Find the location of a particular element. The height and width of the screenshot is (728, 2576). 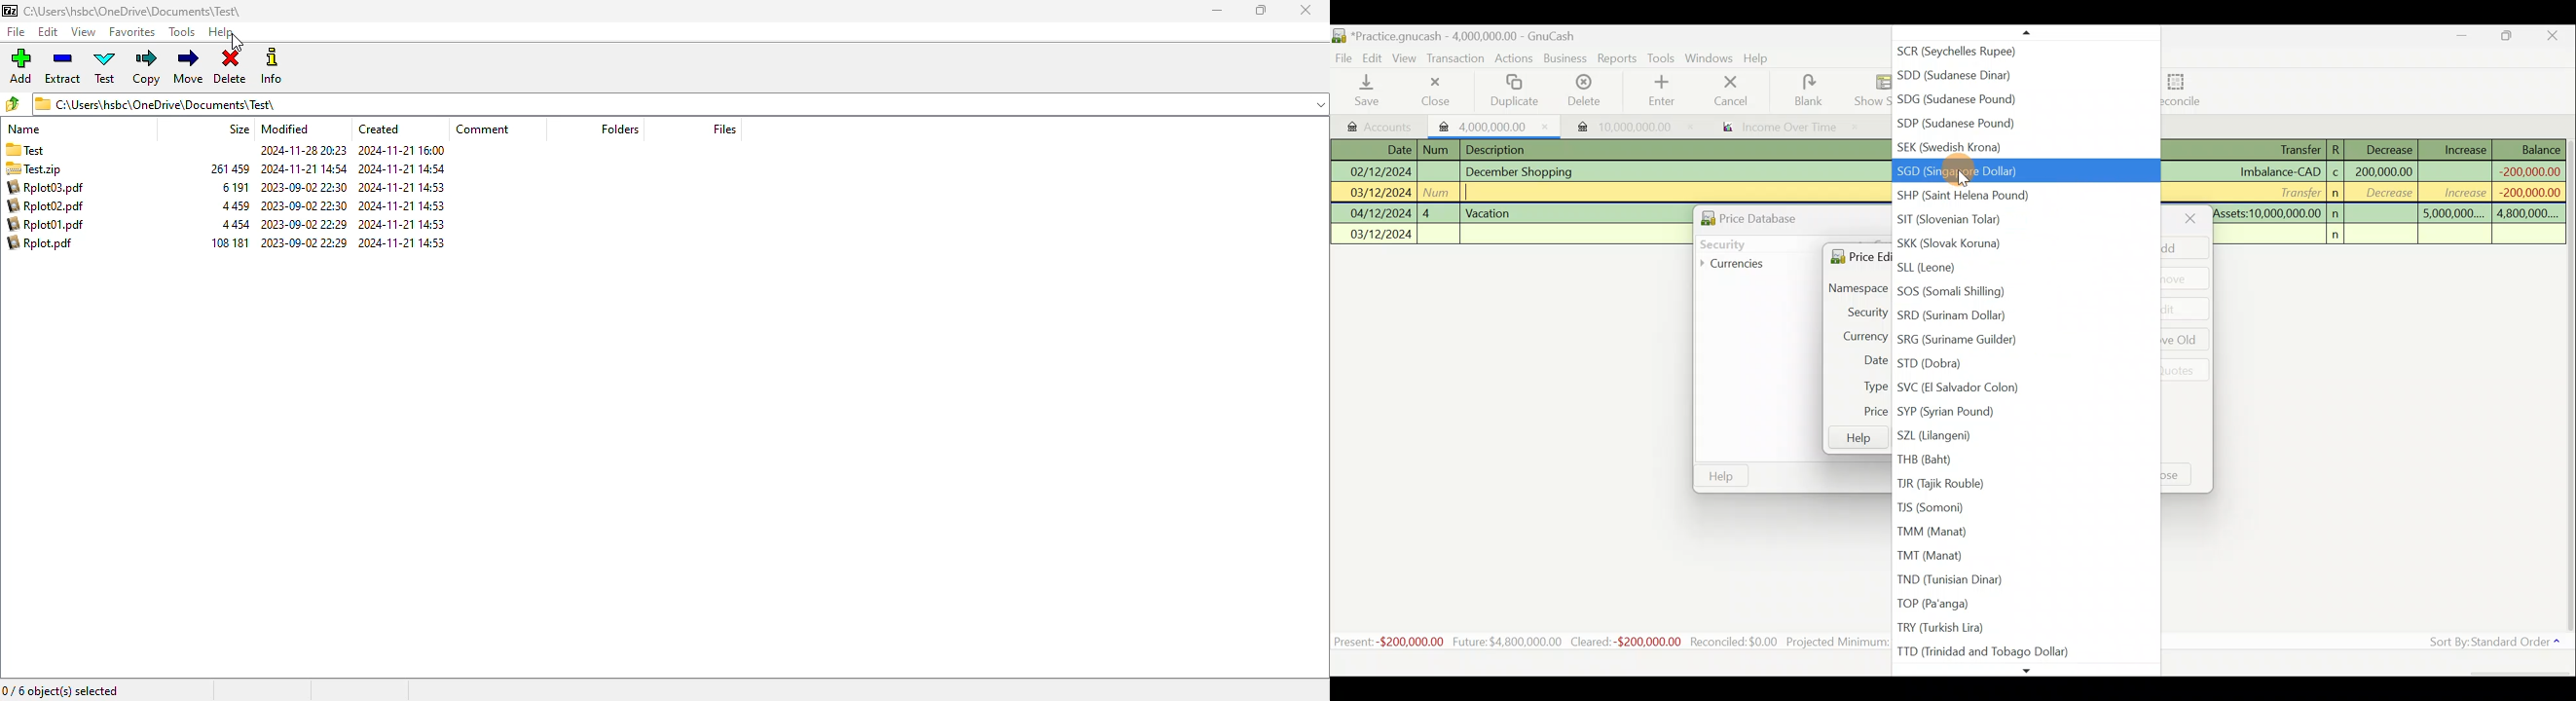

minimize is located at coordinates (1218, 10).